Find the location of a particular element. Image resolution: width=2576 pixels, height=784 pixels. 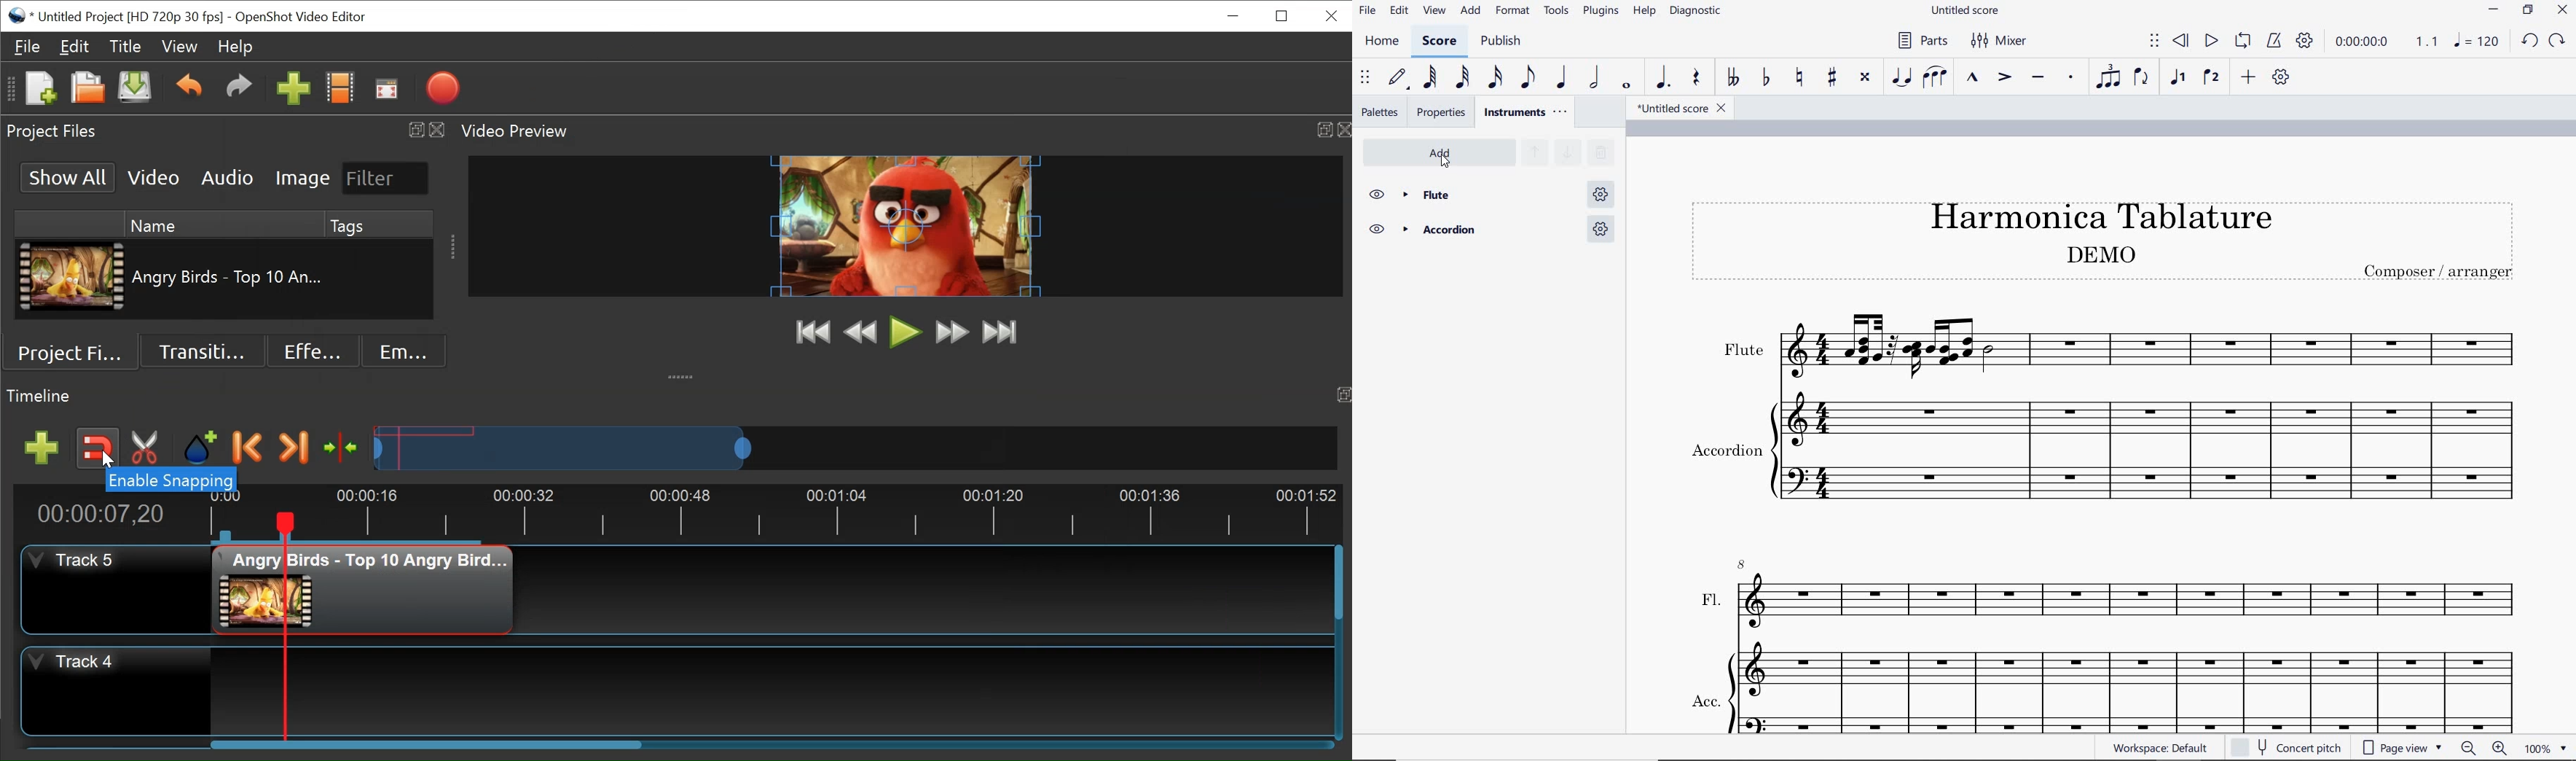

Clip at Timeline is located at coordinates (361, 591).